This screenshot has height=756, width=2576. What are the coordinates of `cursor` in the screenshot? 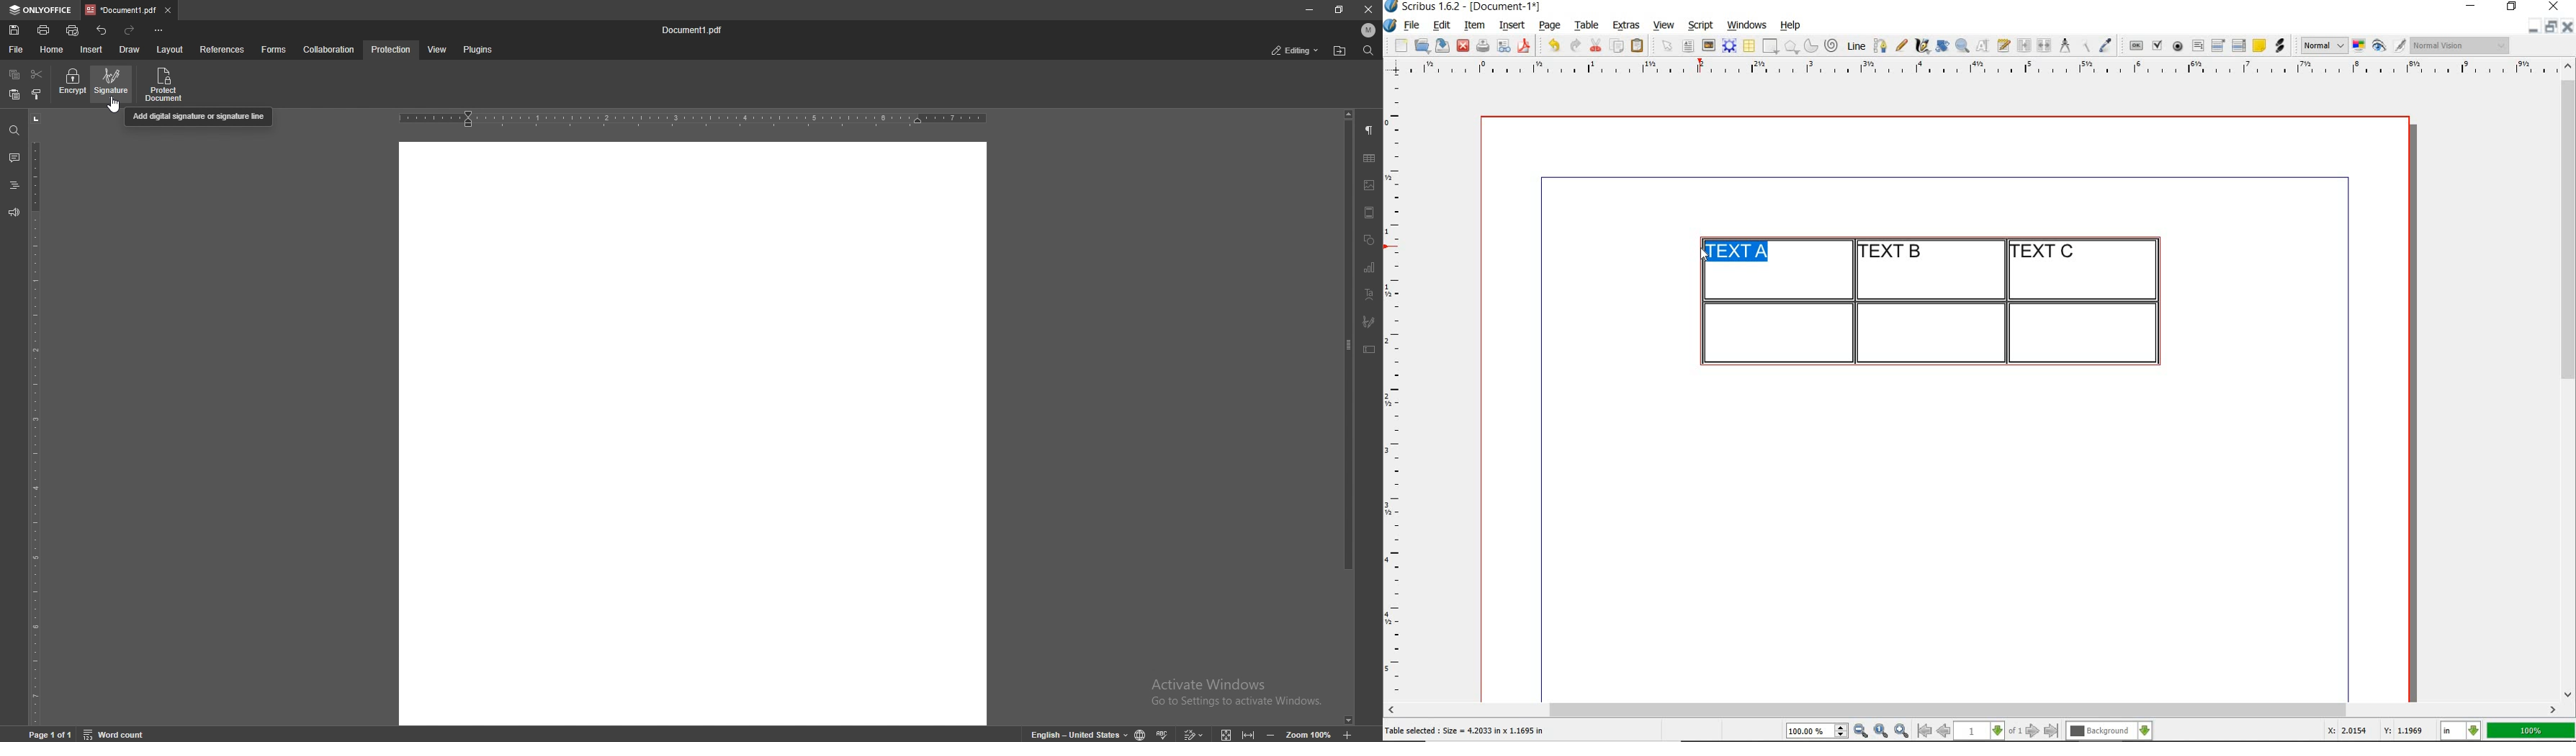 It's located at (1702, 254).